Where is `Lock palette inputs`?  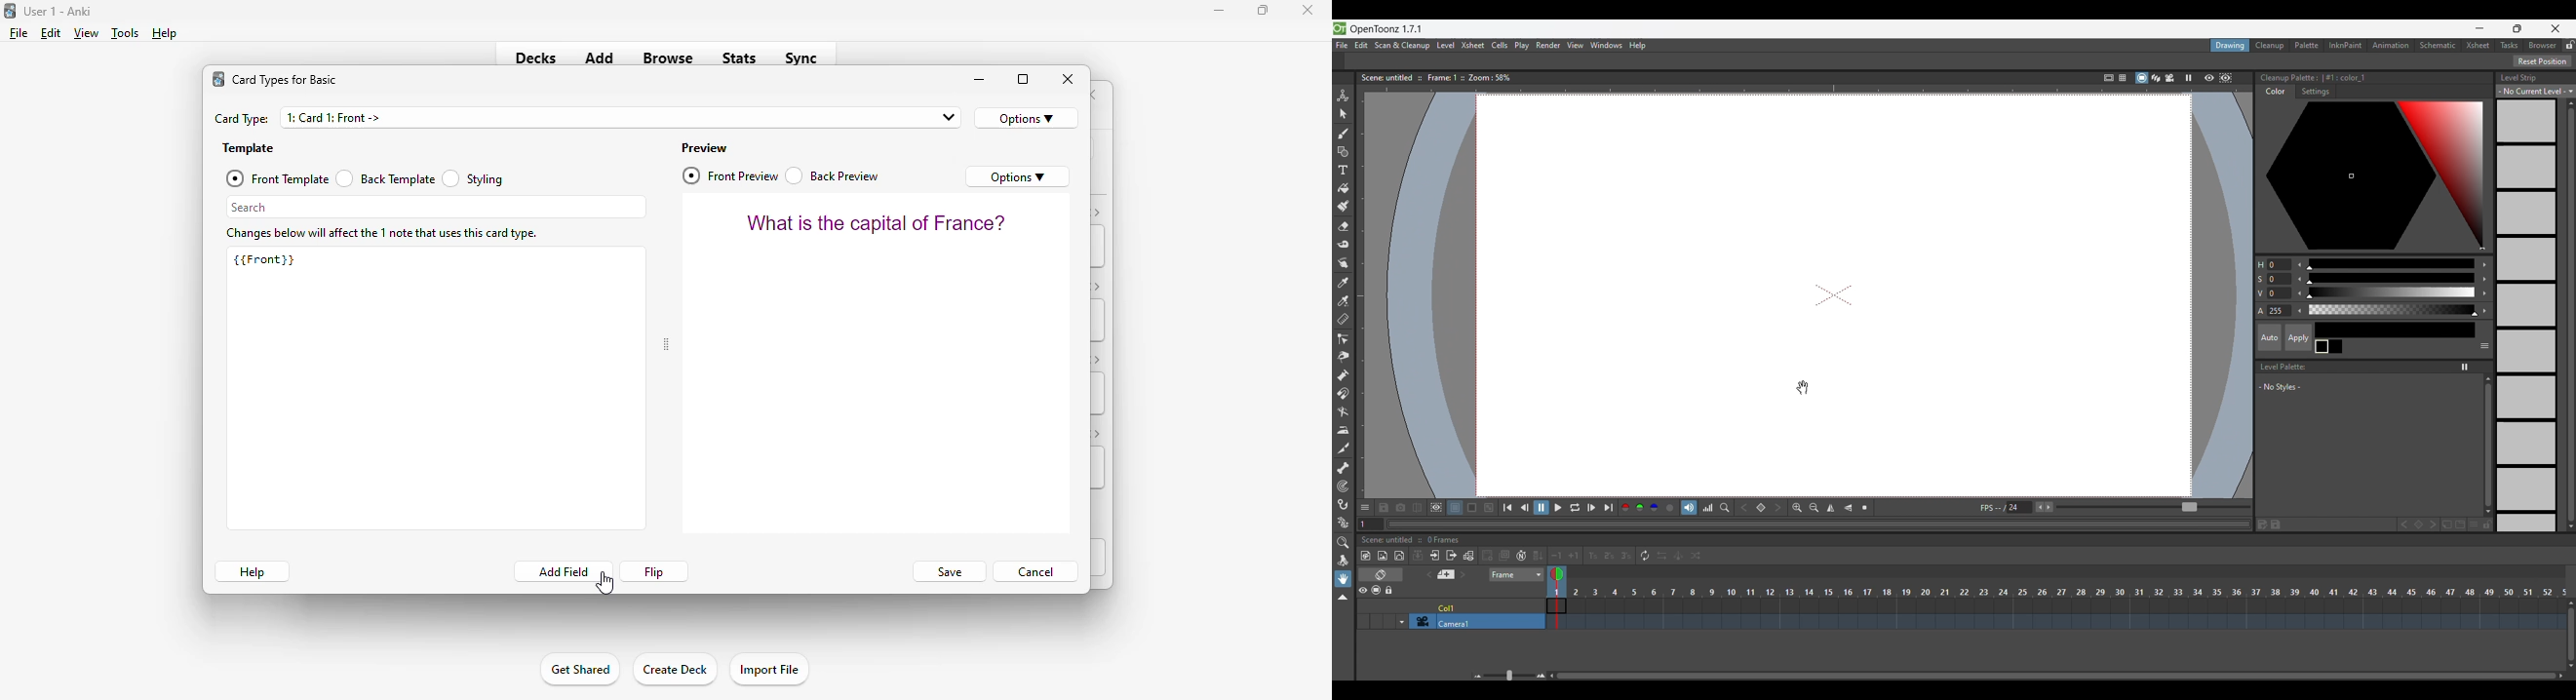
Lock palette inputs is located at coordinates (2488, 524).